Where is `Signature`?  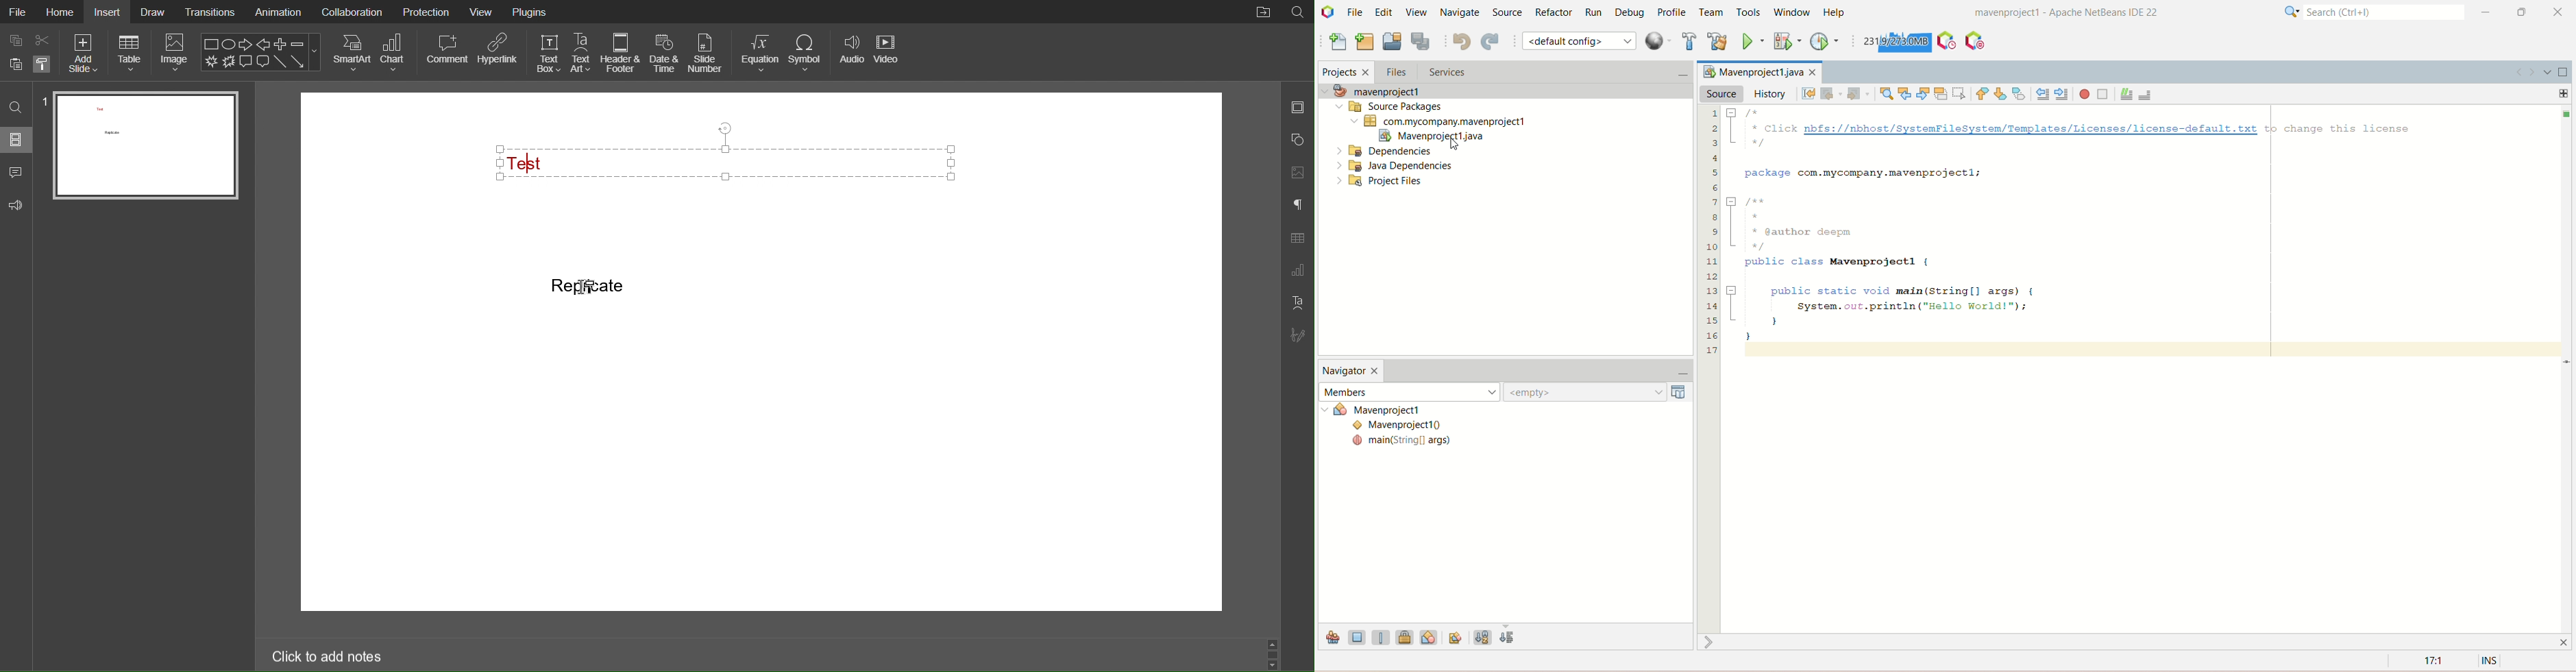 Signature is located at coordinates (1297, 335).